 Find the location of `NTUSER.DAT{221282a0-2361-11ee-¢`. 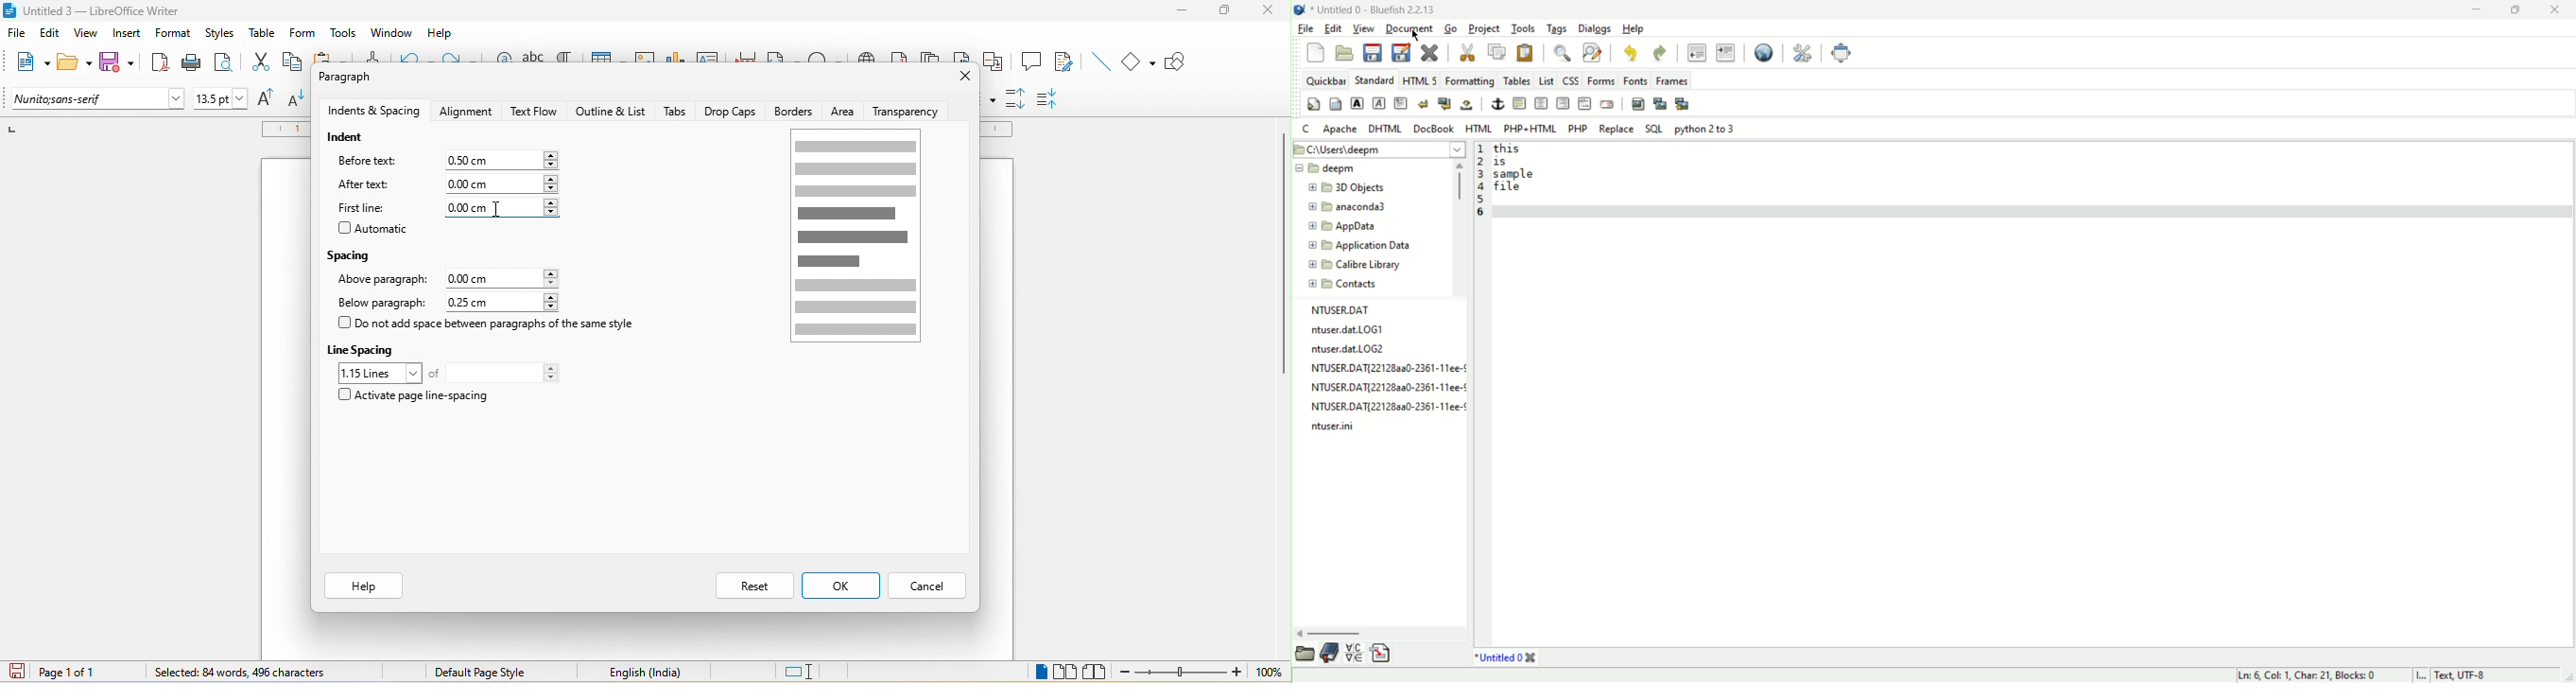

NTUSER.DAT{221282a0-2361-11ee-¢ is located at coordinates (1388, 386).